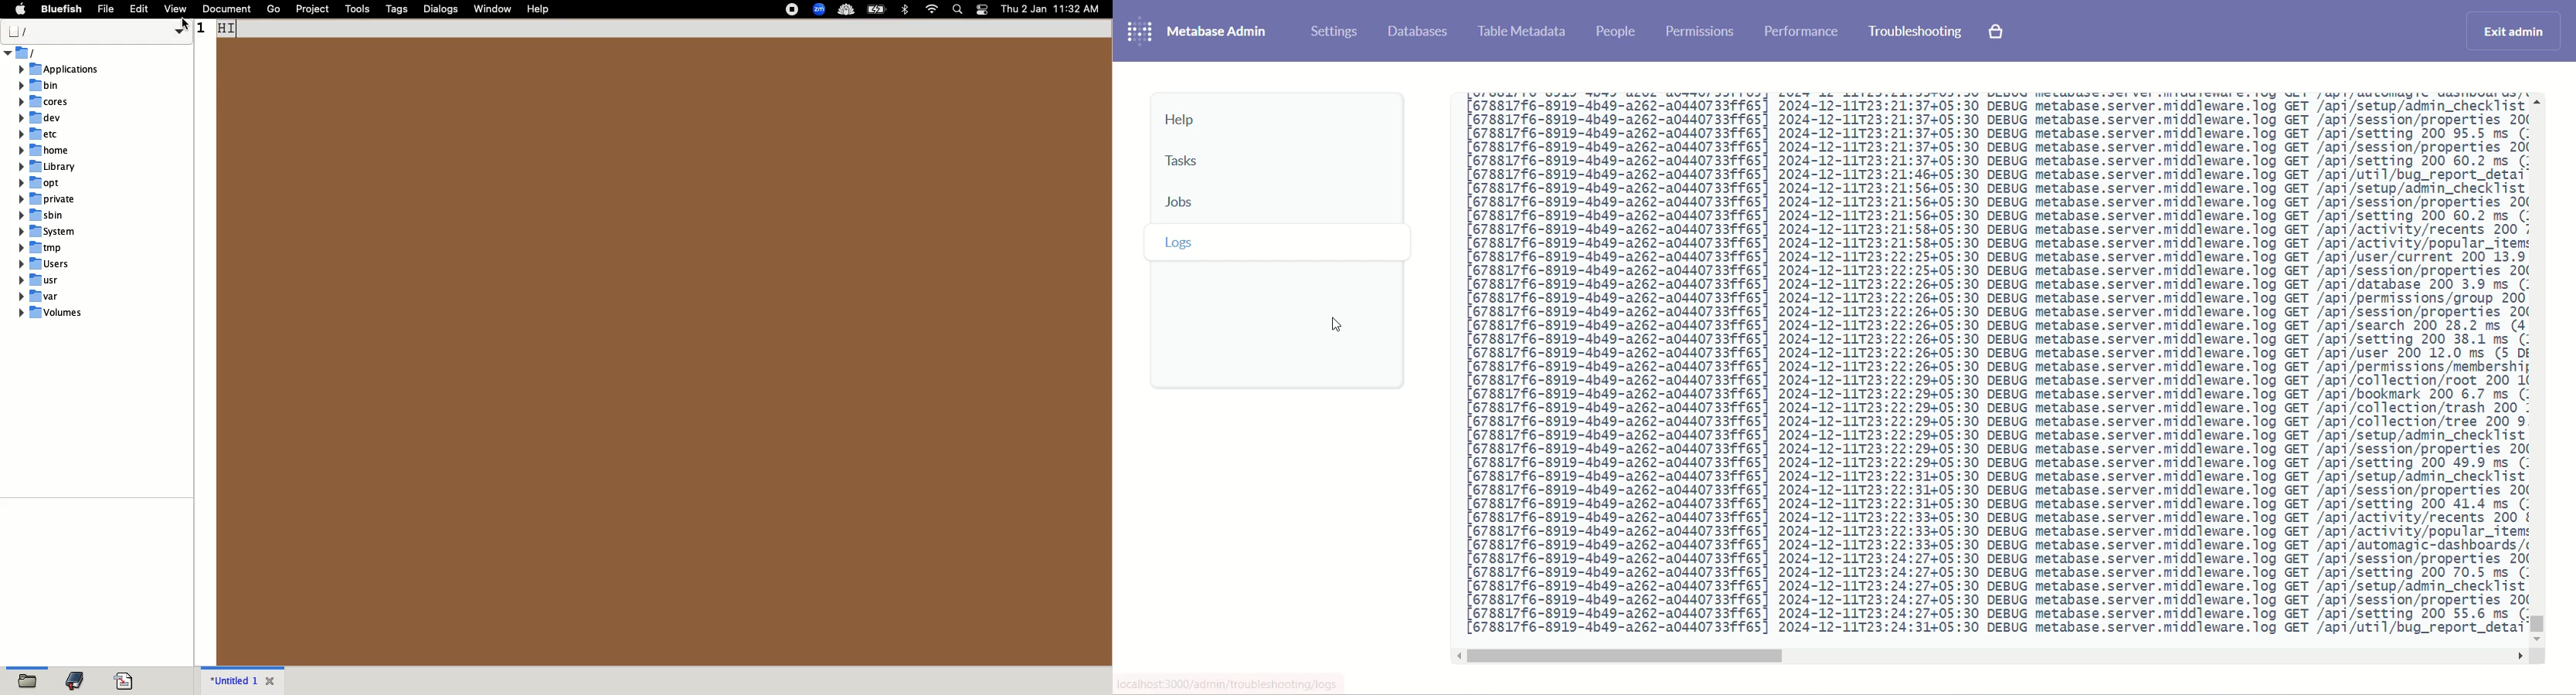 This screenshot has height=700, width=2576. I want to click on volumes, so click(53, 314).